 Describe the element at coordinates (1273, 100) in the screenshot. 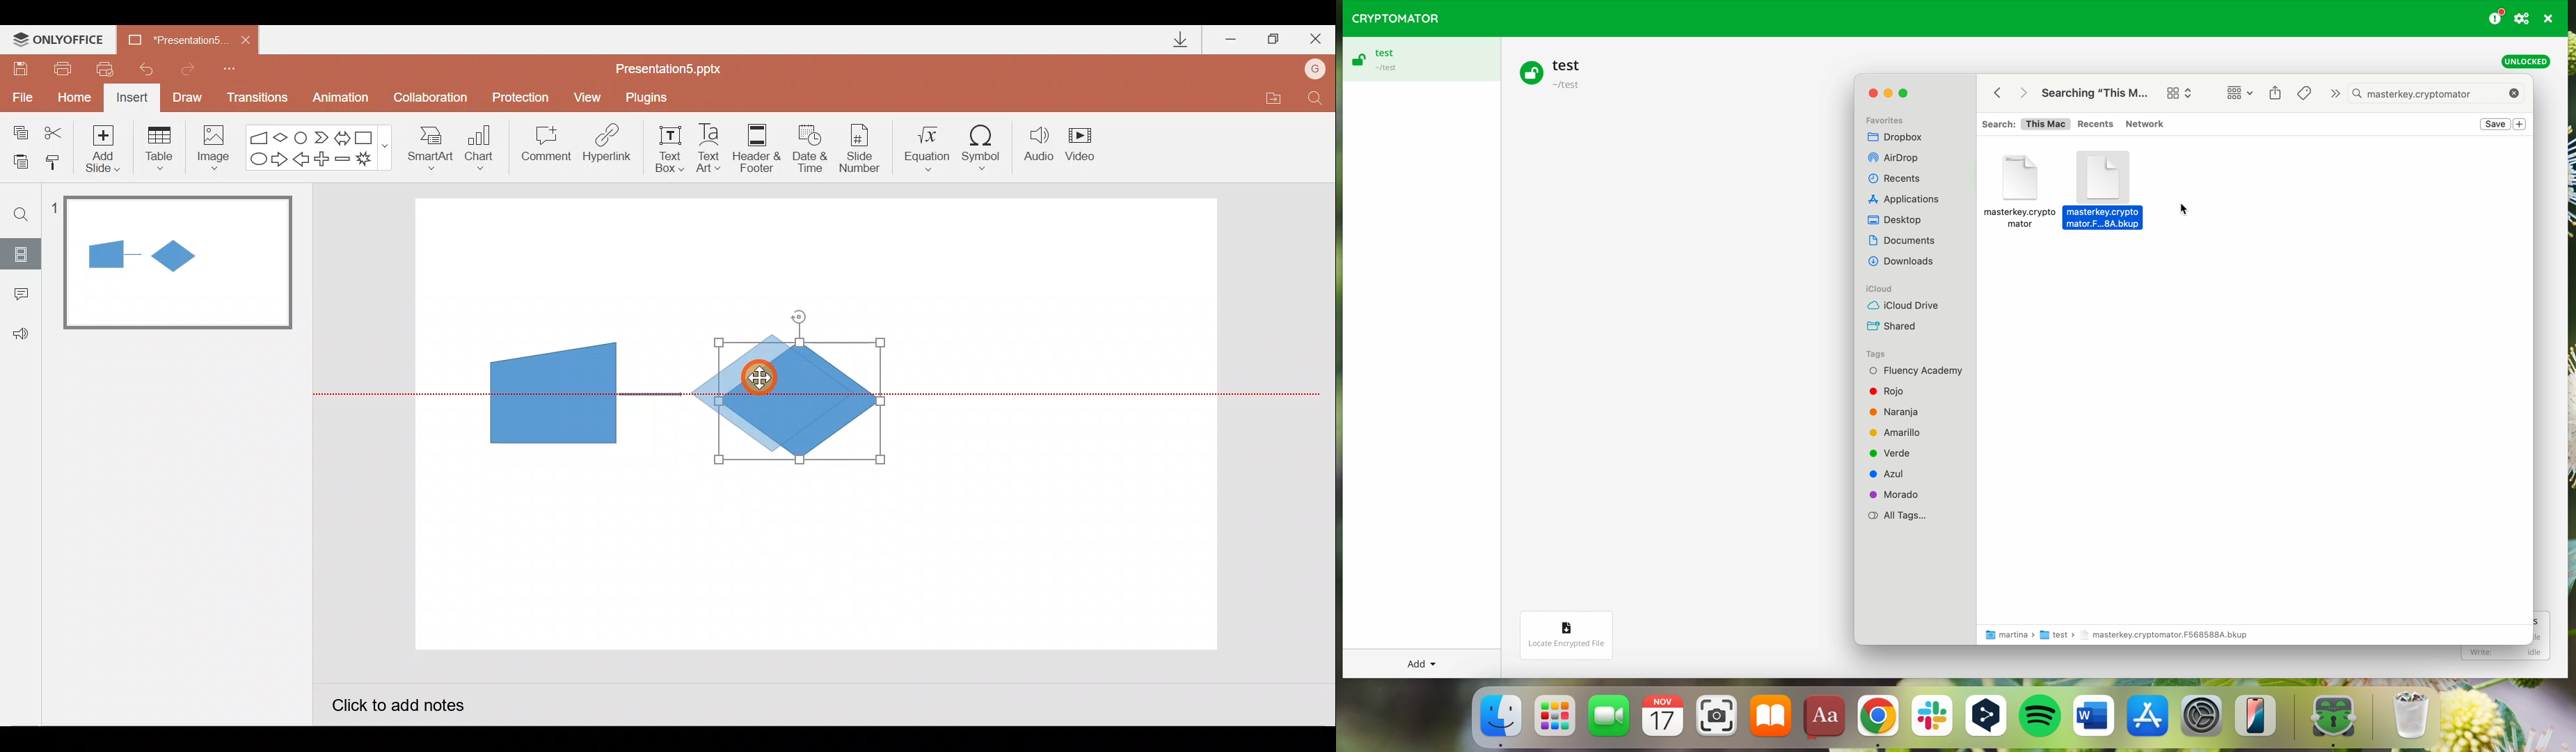

I see `Open file location` at that location.